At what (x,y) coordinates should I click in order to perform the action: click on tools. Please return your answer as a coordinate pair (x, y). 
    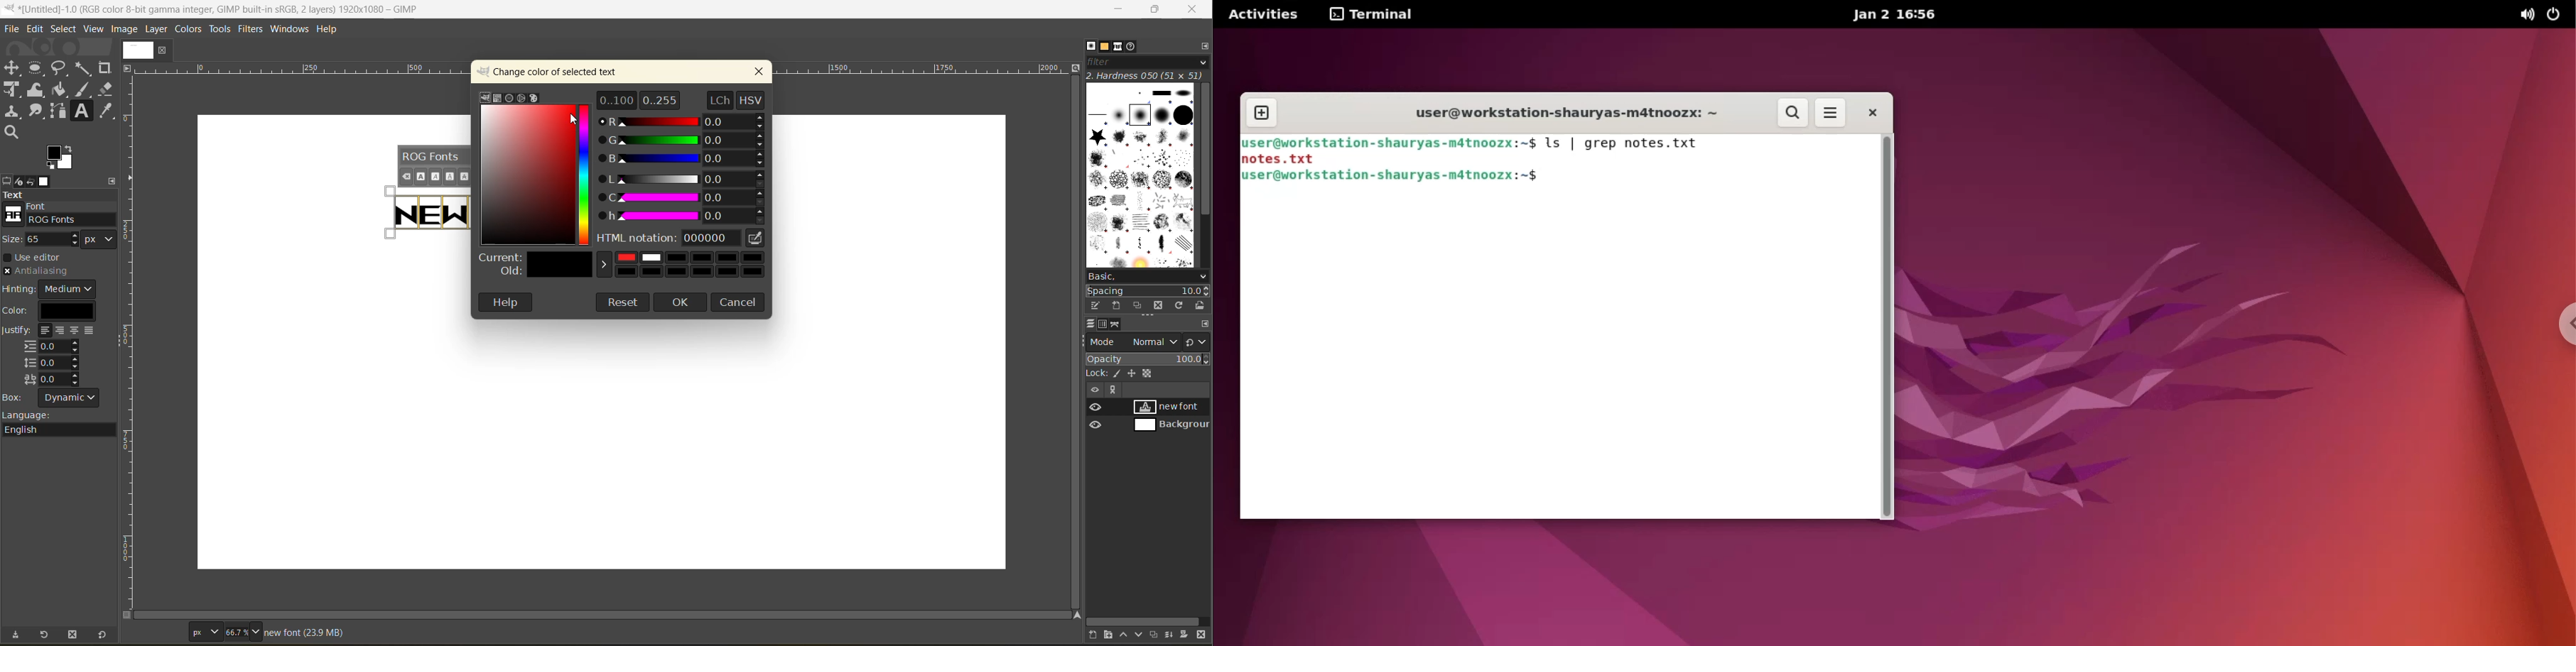
    Looking at the image, I should click on (220, 29).